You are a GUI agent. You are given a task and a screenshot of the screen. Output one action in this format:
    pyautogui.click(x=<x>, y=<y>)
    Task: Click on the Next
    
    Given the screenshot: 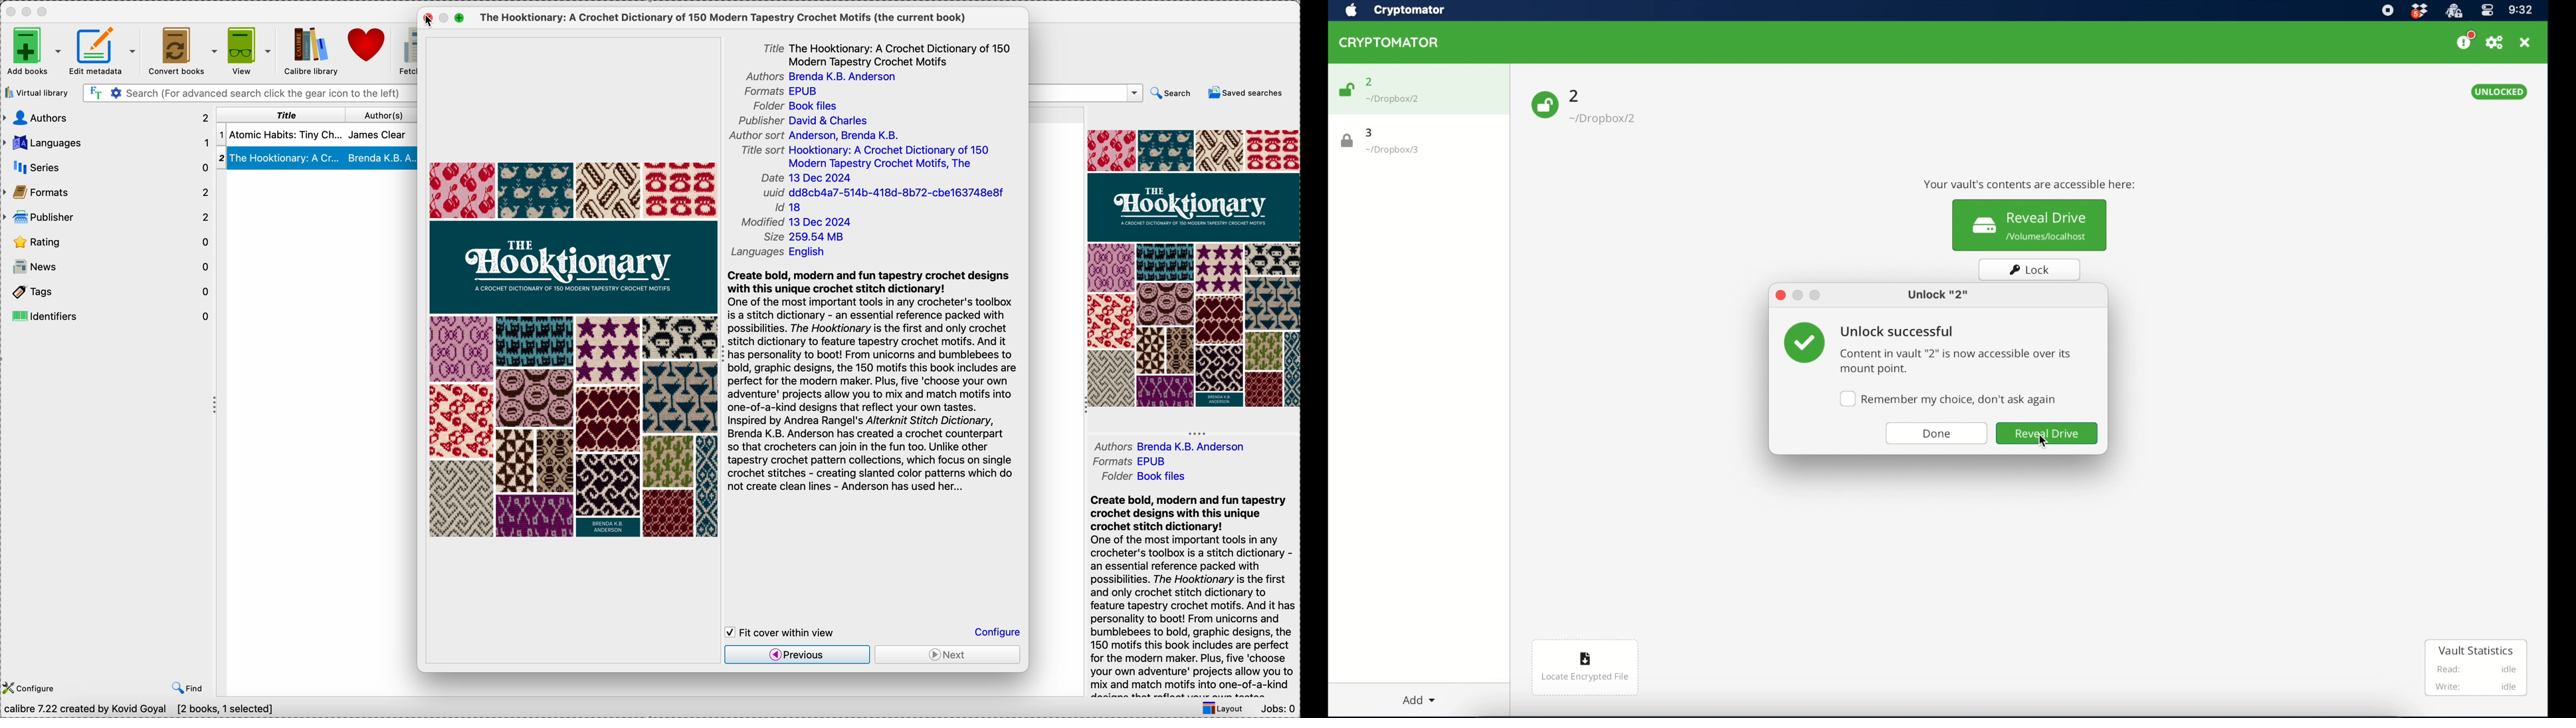 What is the action you would take?
    pyautogui.click(x=947, y=655)
    